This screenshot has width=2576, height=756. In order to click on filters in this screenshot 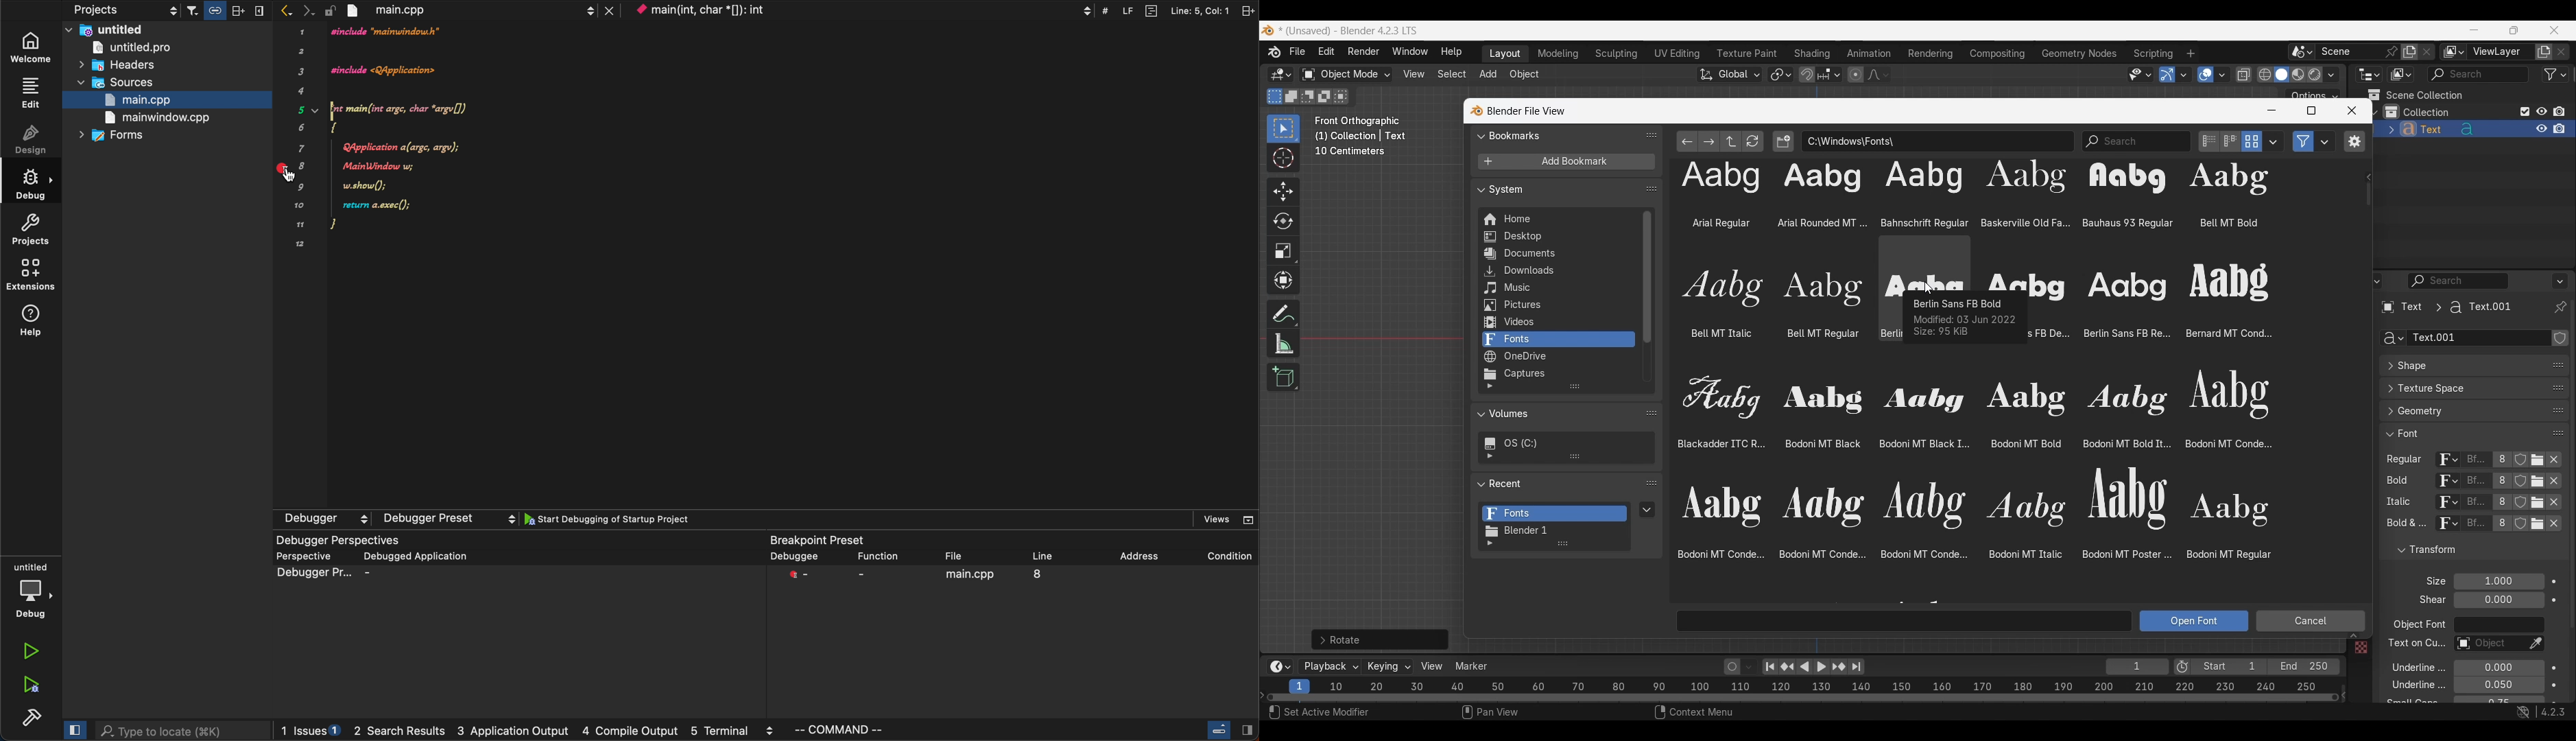, I will do `click(225, 11)`.